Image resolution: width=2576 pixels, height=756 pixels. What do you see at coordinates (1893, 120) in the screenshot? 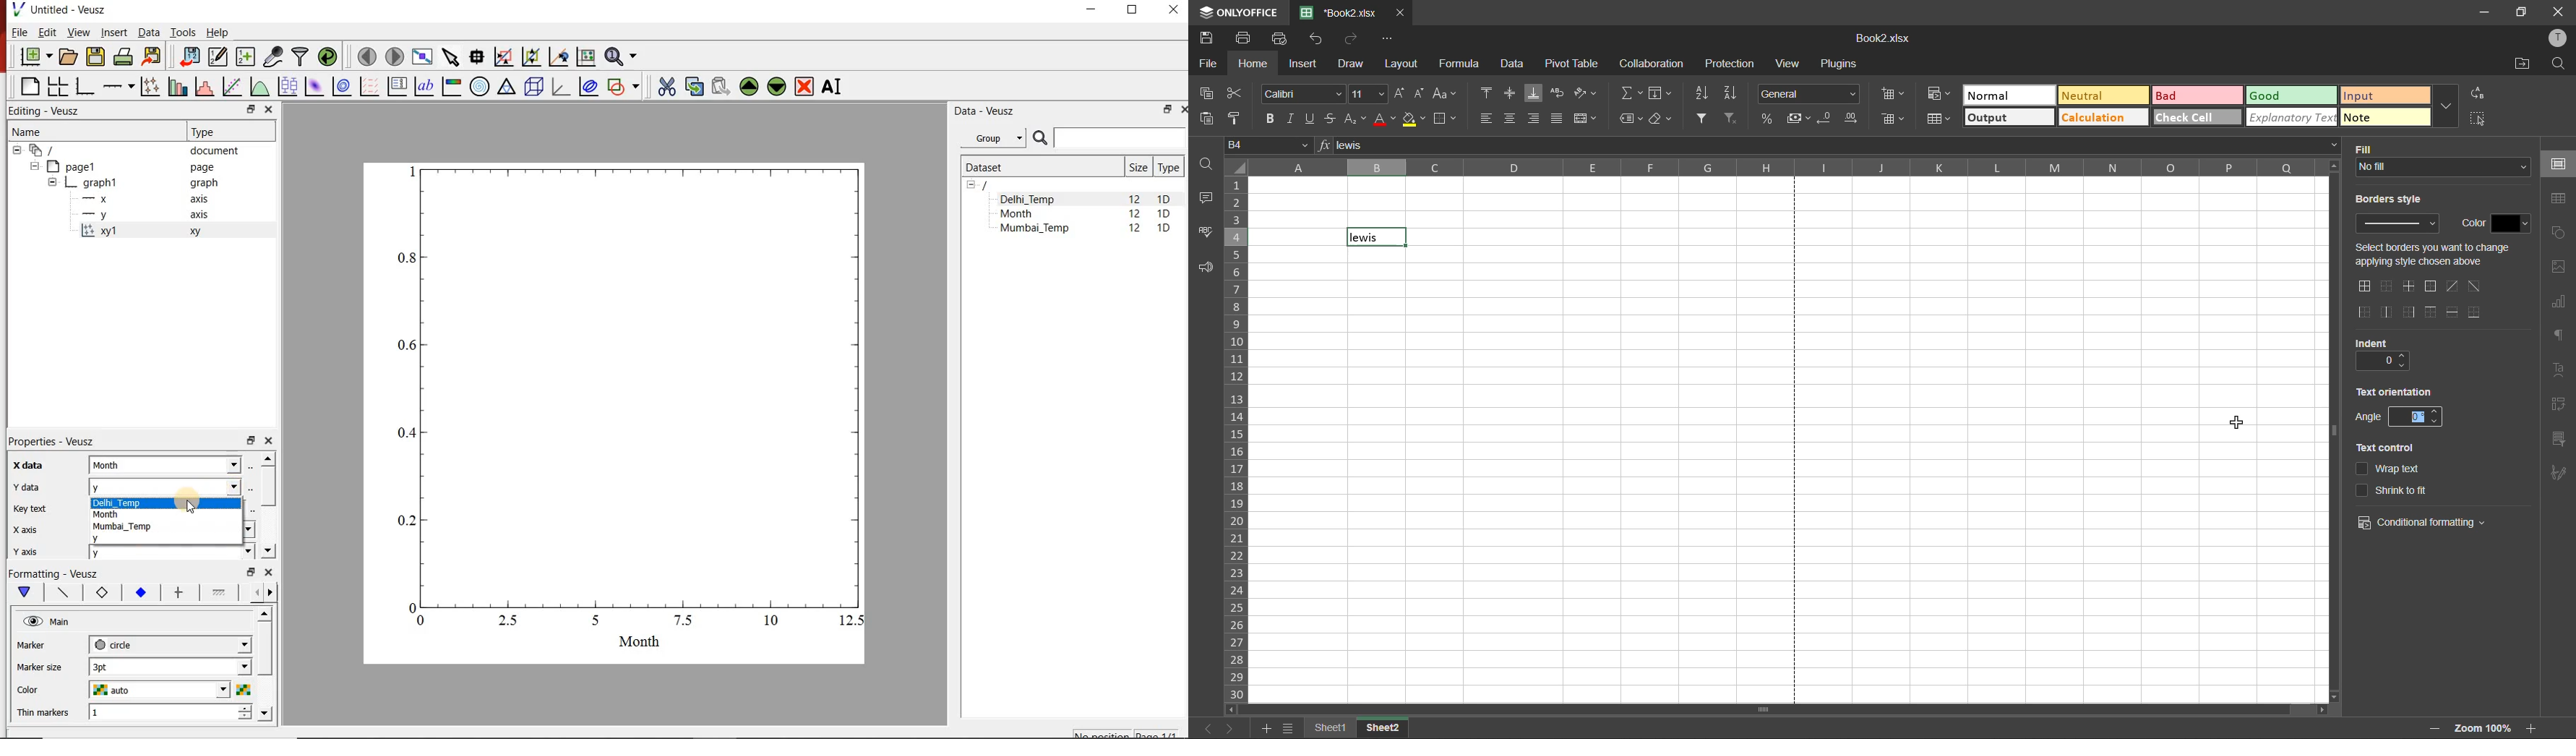
I see `delete cells` at bounding box center [1893, 120].